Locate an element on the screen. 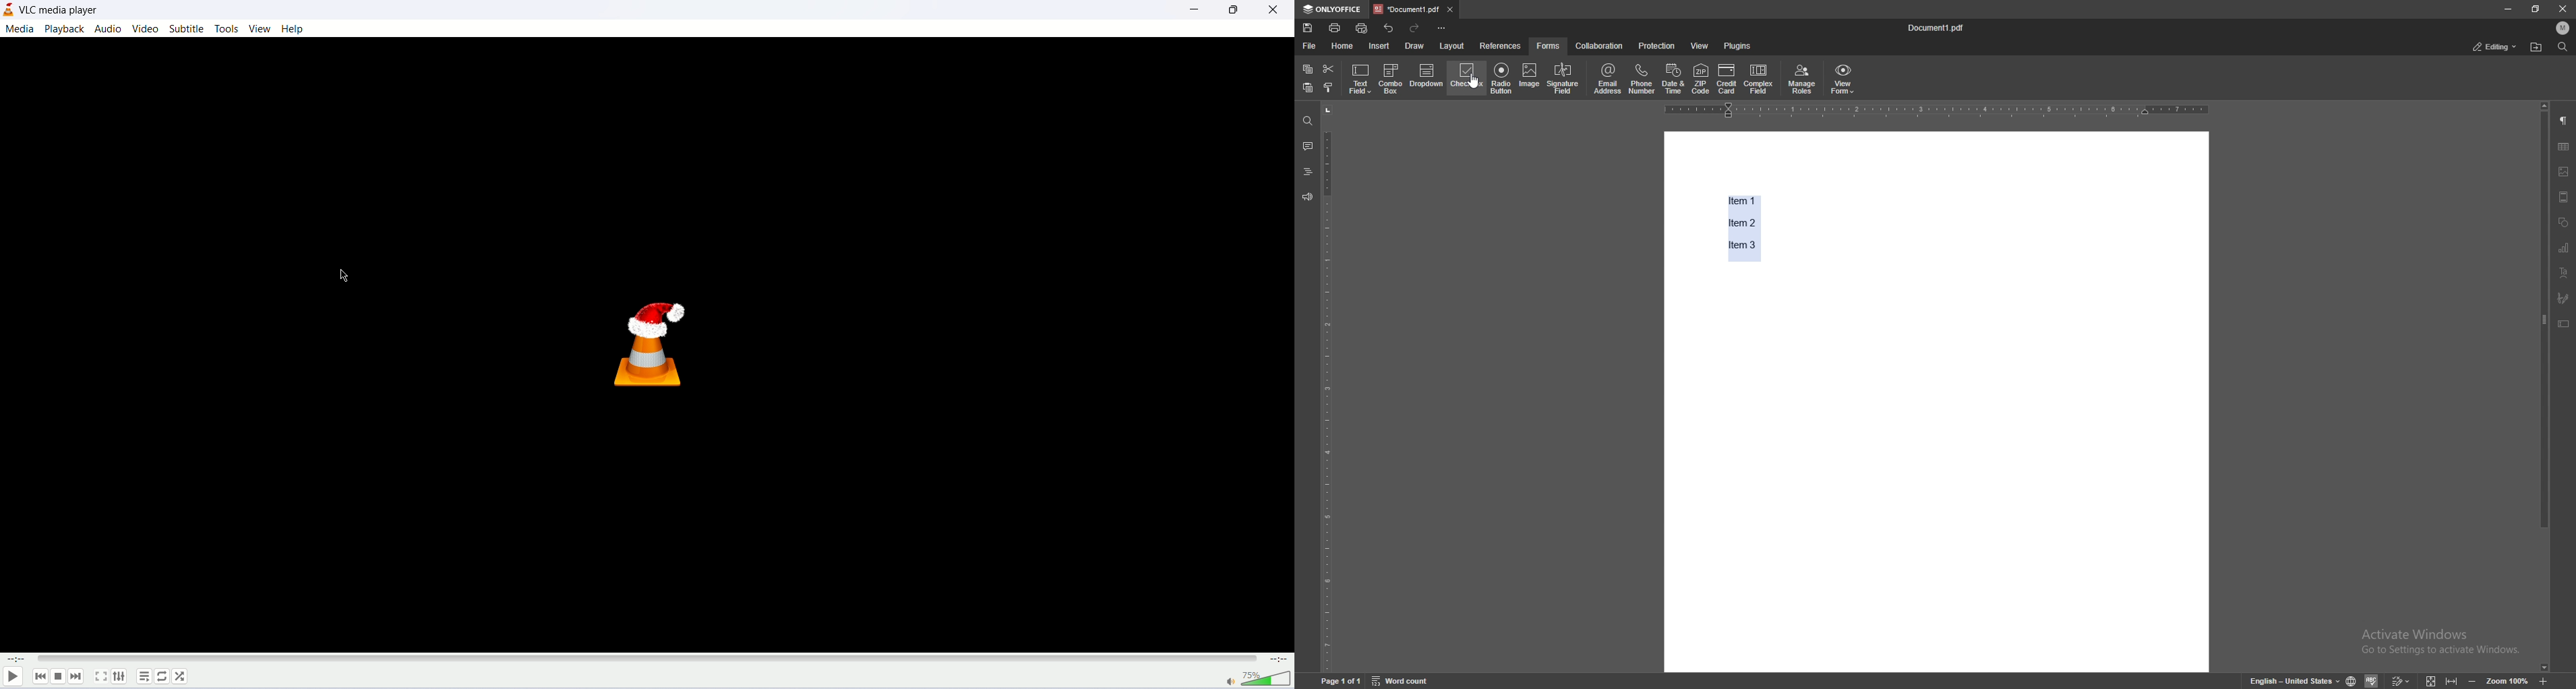 Image resolution: width=2576 pixels, height=700 pixels. dropdown is located at coordinates (1427, 77).